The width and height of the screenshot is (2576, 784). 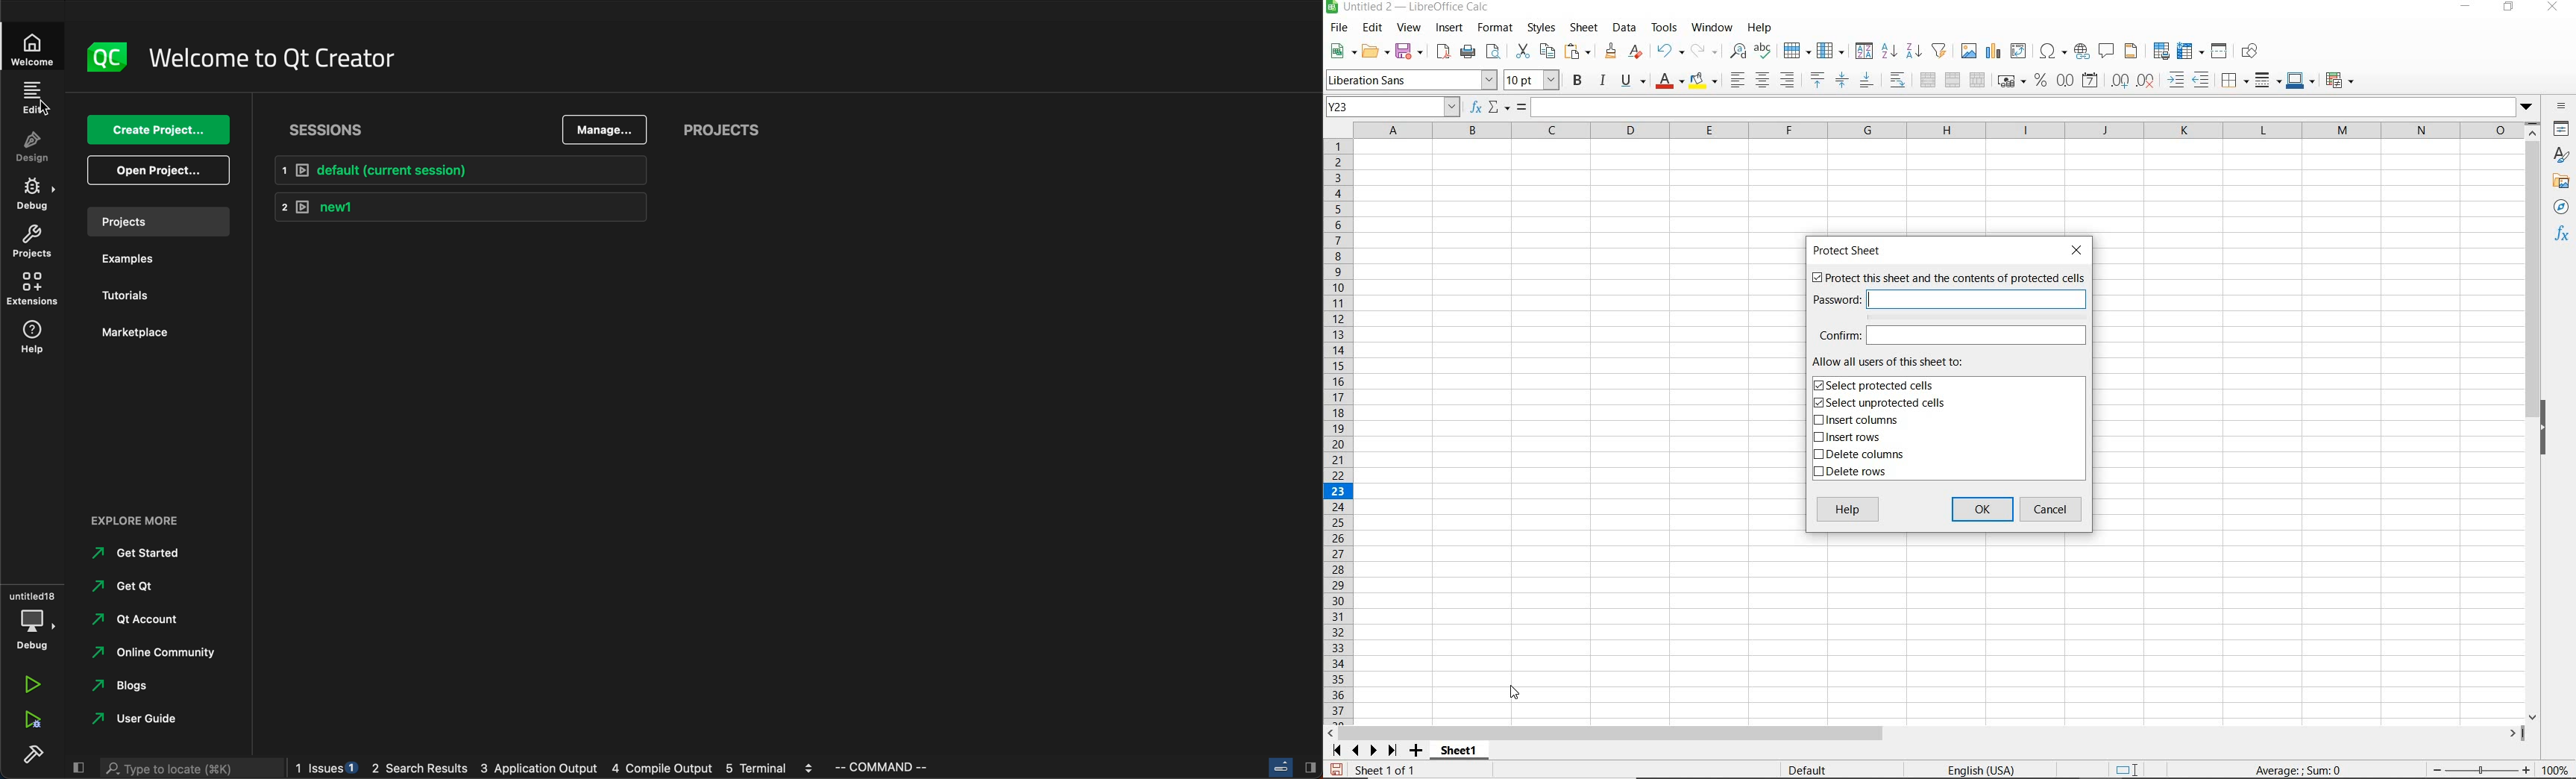 What do you see at coordinates (2010, 83) in the screenshot?
I see `FORMAT AS CURRENCY` at bounding box center [2010, 83].